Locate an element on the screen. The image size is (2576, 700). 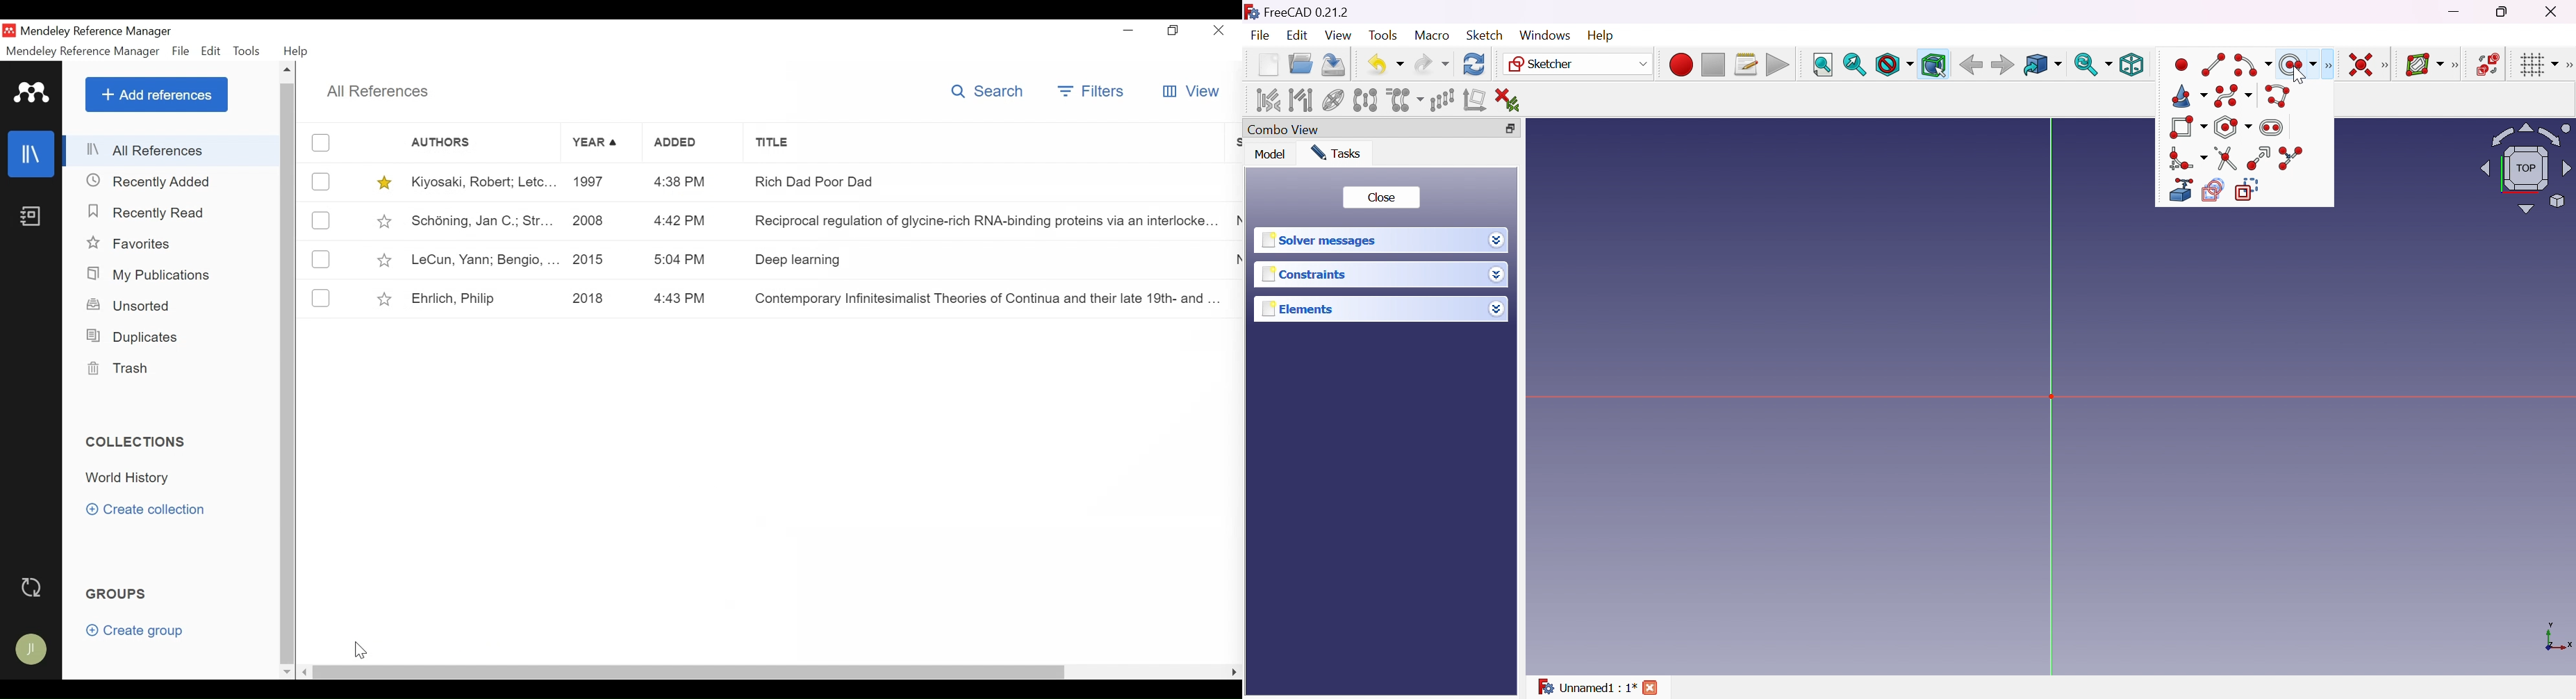
Edit is located at coordinates (1298, 37).